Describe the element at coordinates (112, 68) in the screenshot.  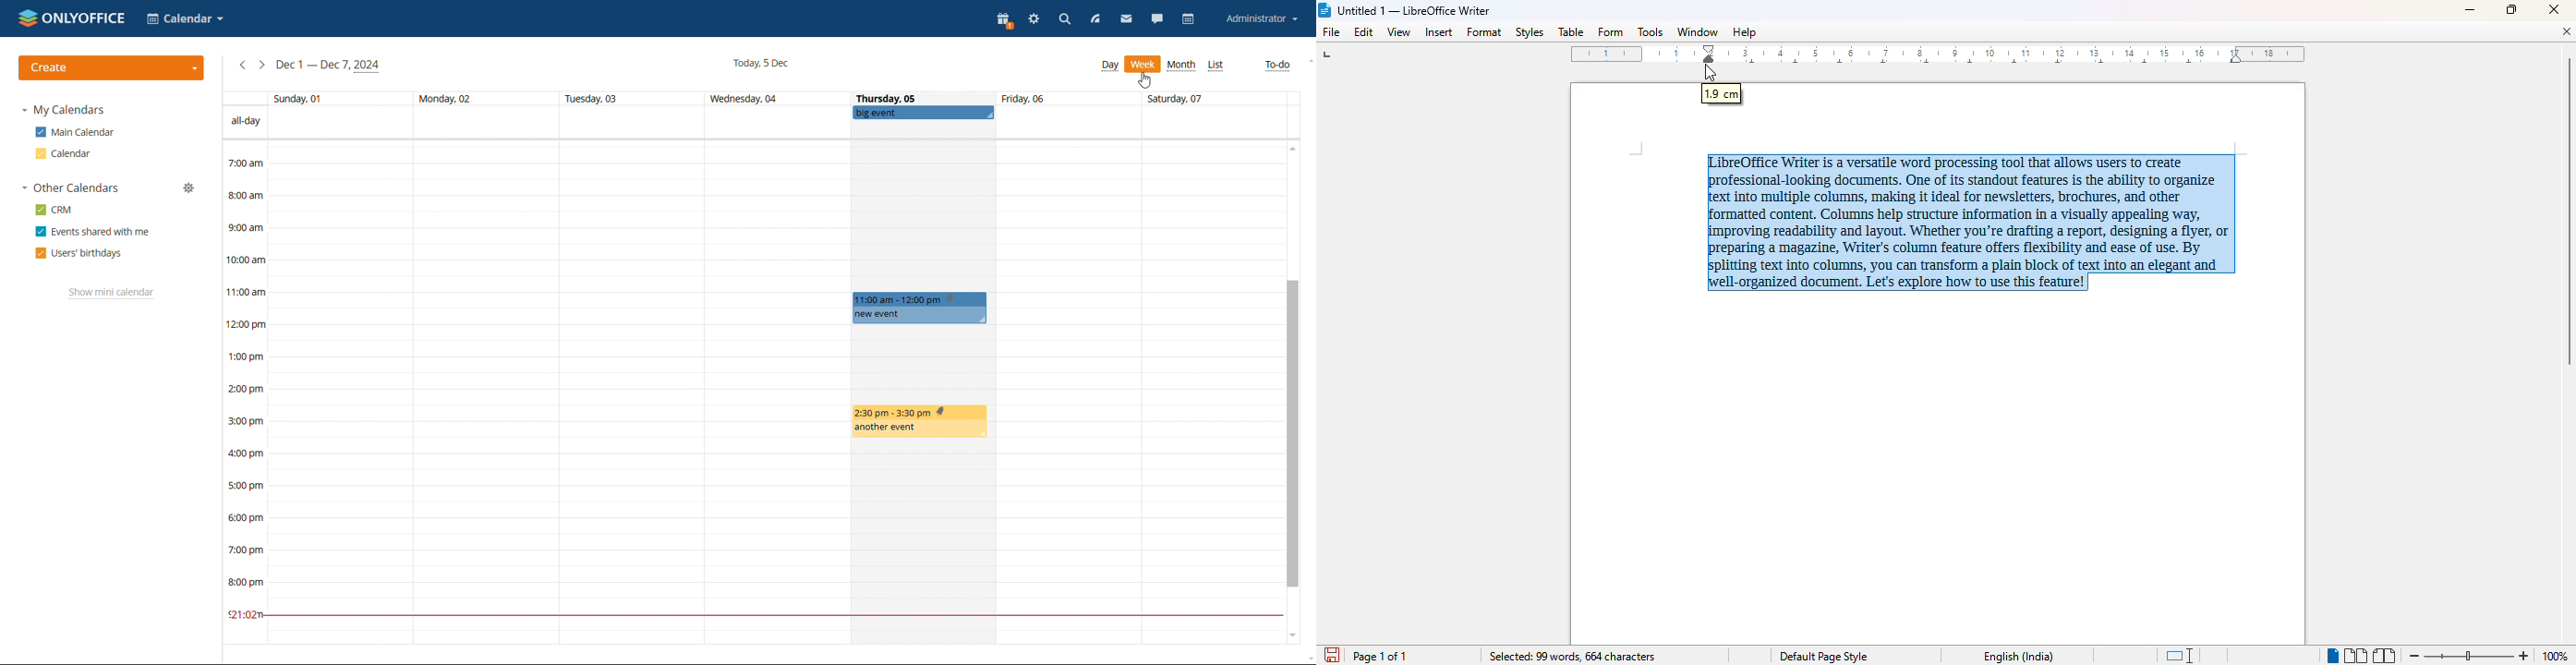
I see `create` at that location.